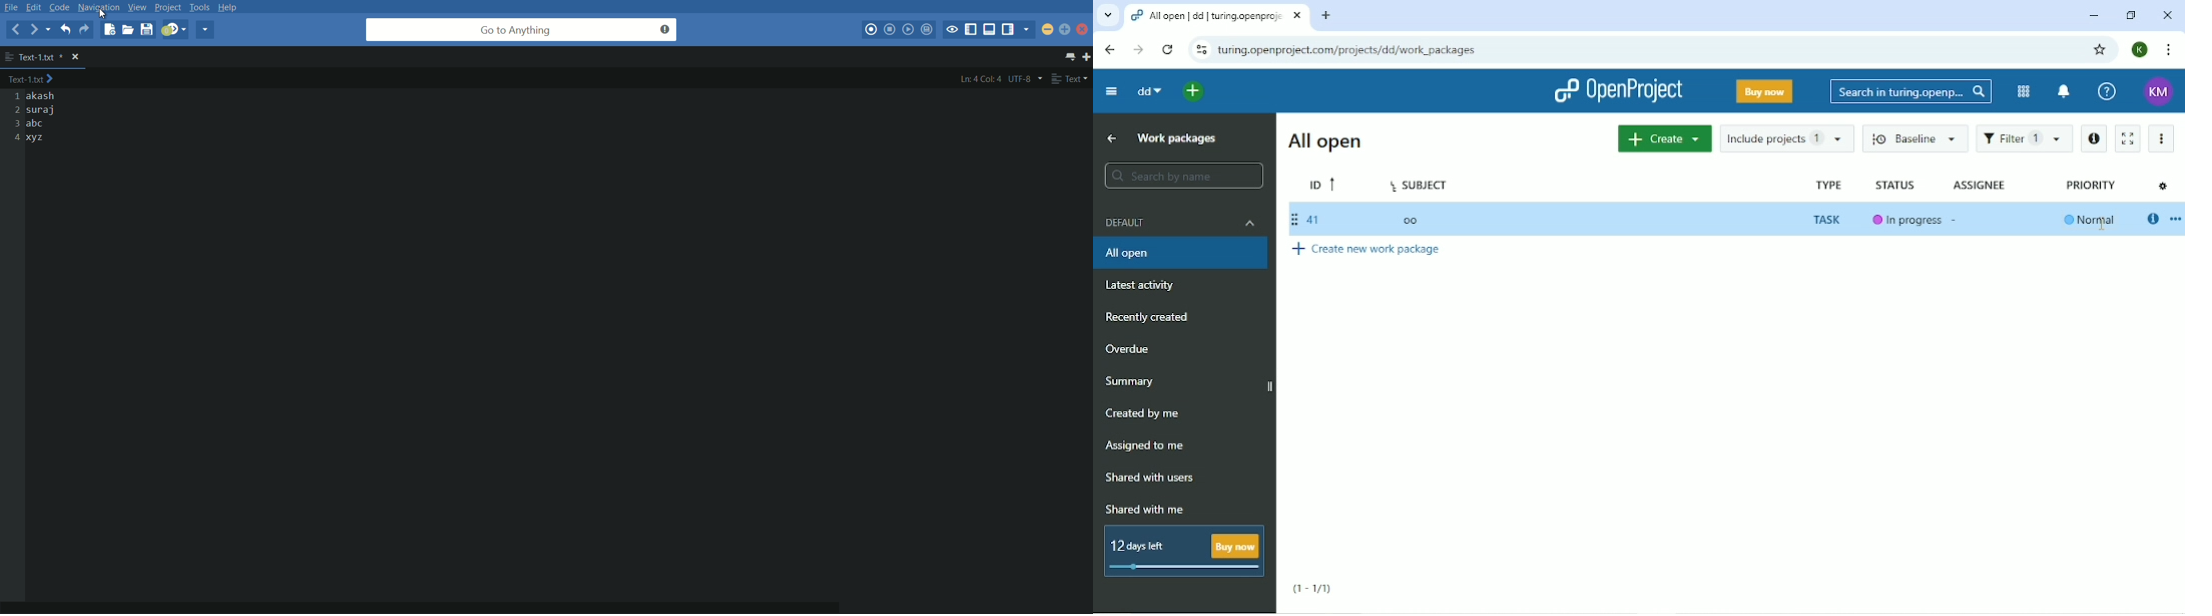  What do you see at coordinates (1148, 318) in the screenshot?
I see `Recently created` at bounding box center [1148, 318].